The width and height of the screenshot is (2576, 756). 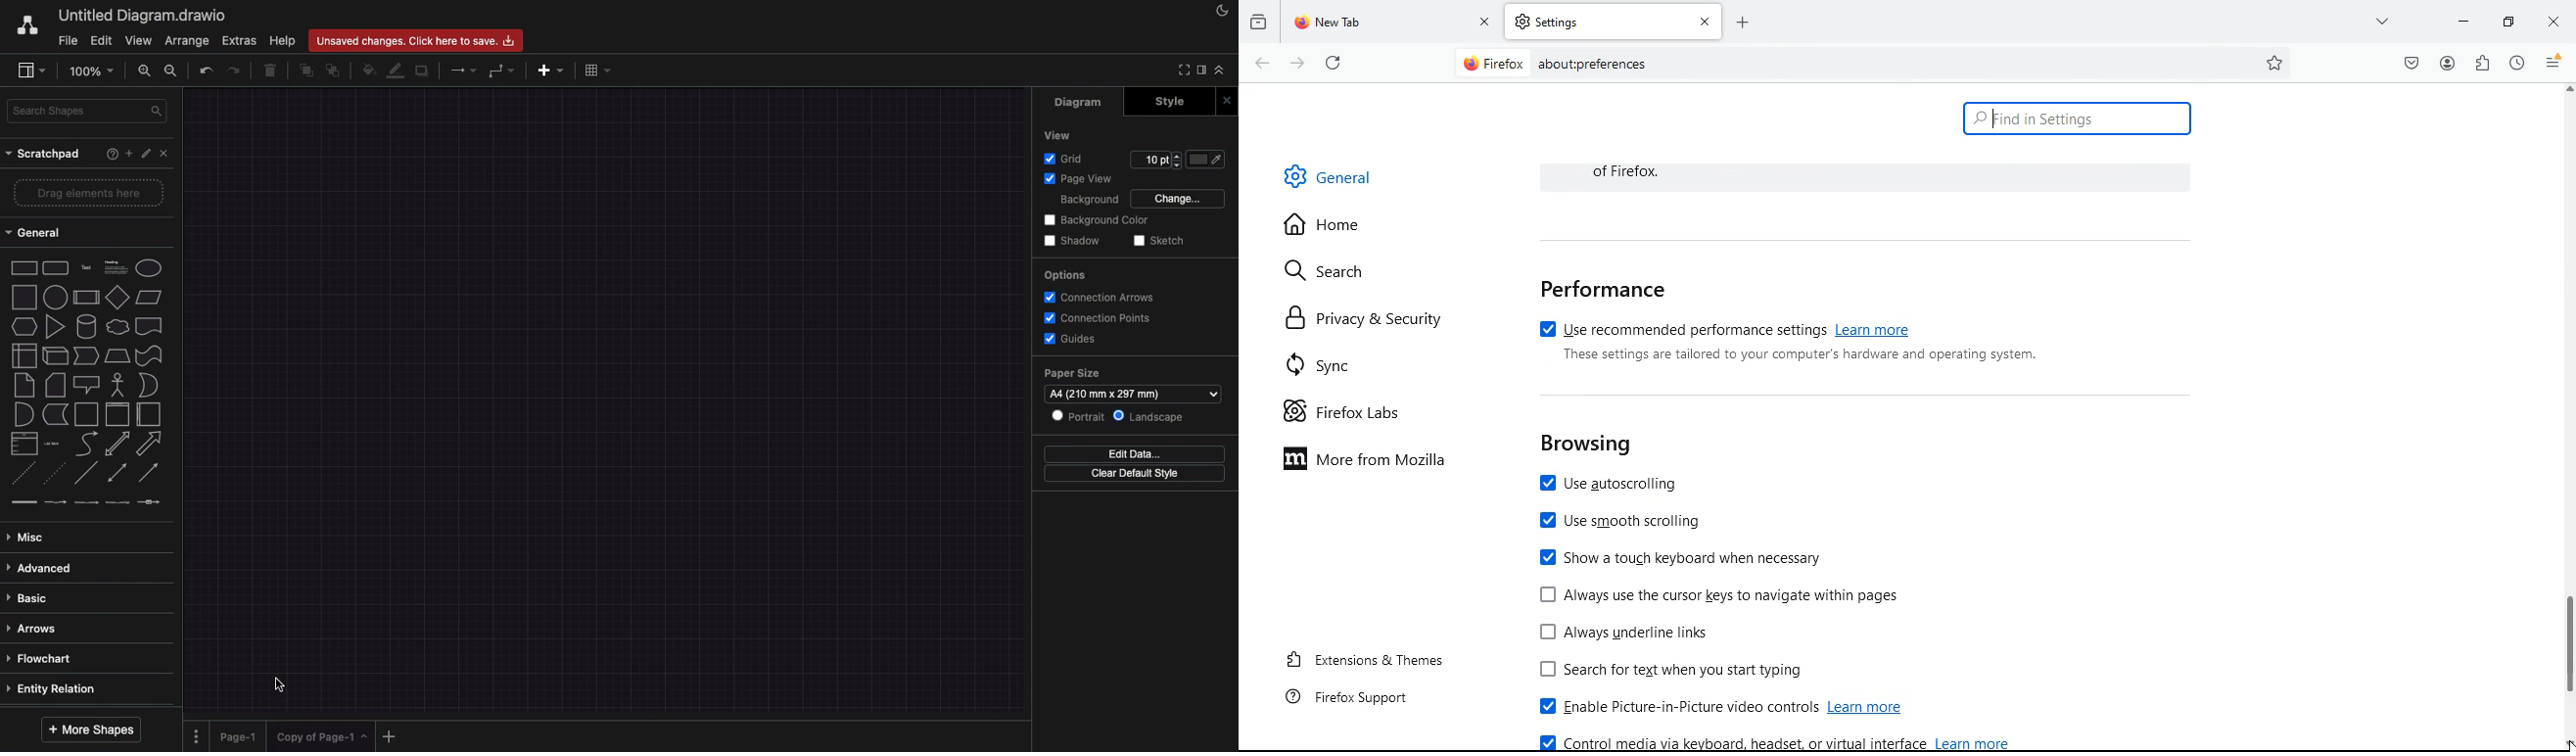 I want to click on arrange, so click(x=187, y=40).